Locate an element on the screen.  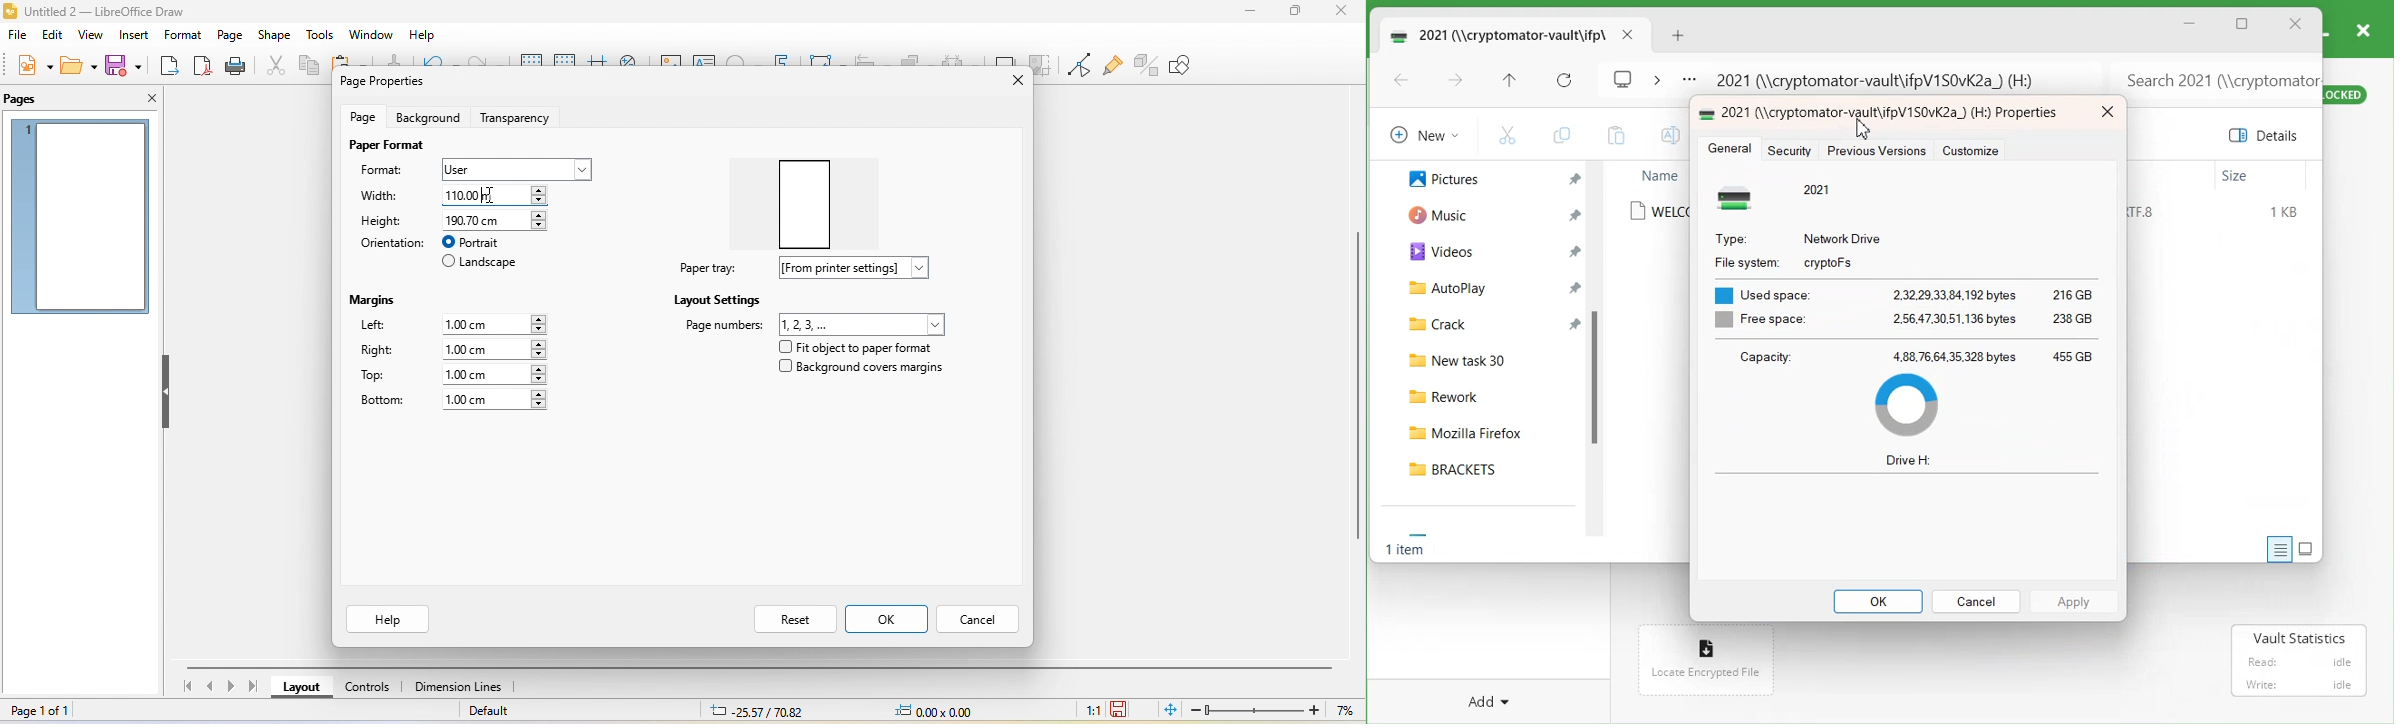
background is located at coordinates (427, 117).